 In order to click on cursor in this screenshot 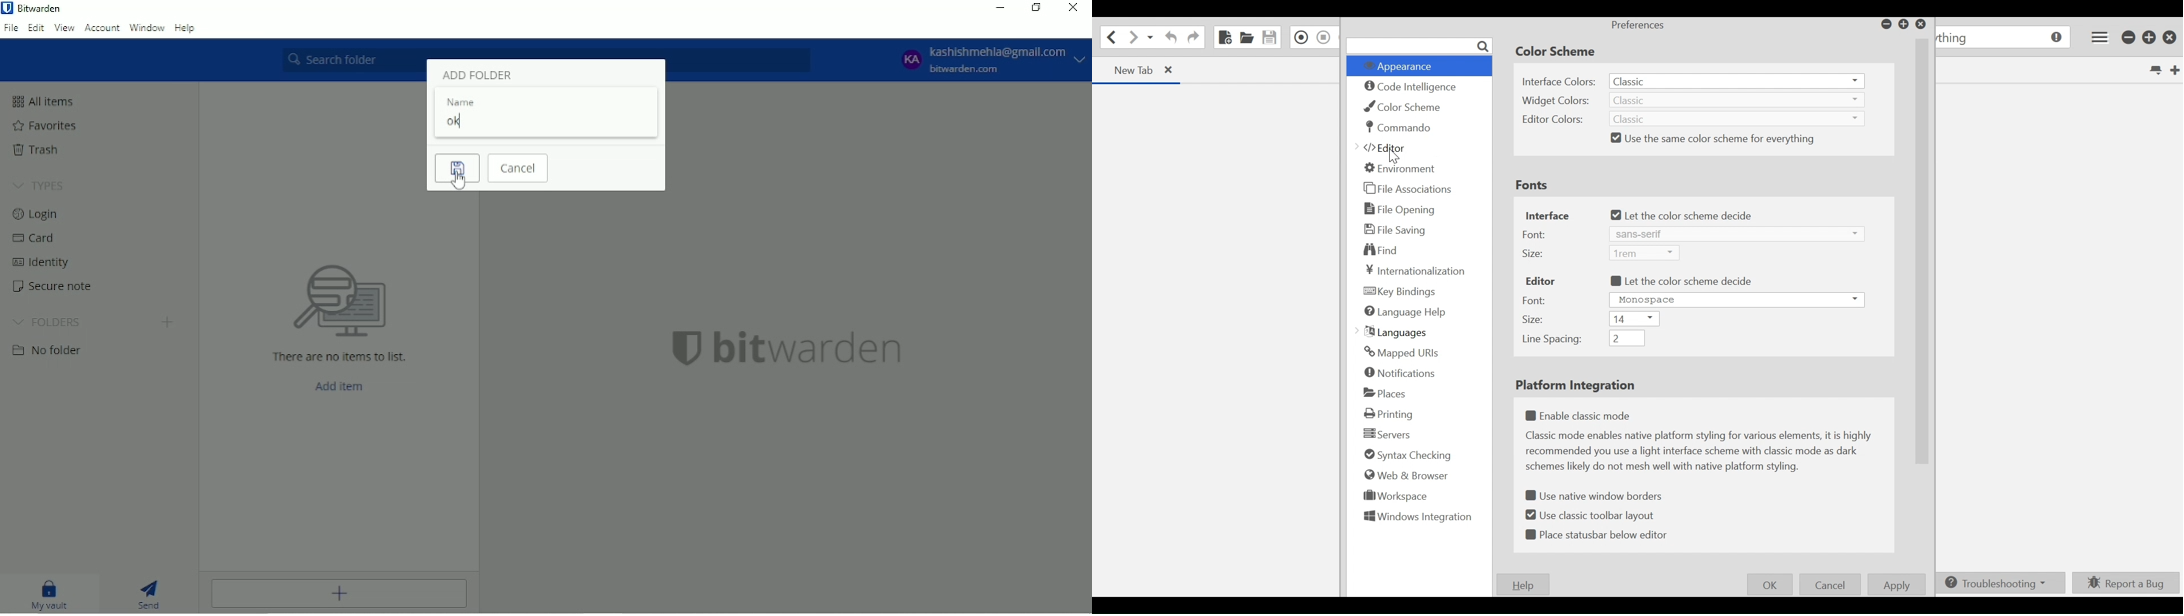, I will do `click(460, 183)`.